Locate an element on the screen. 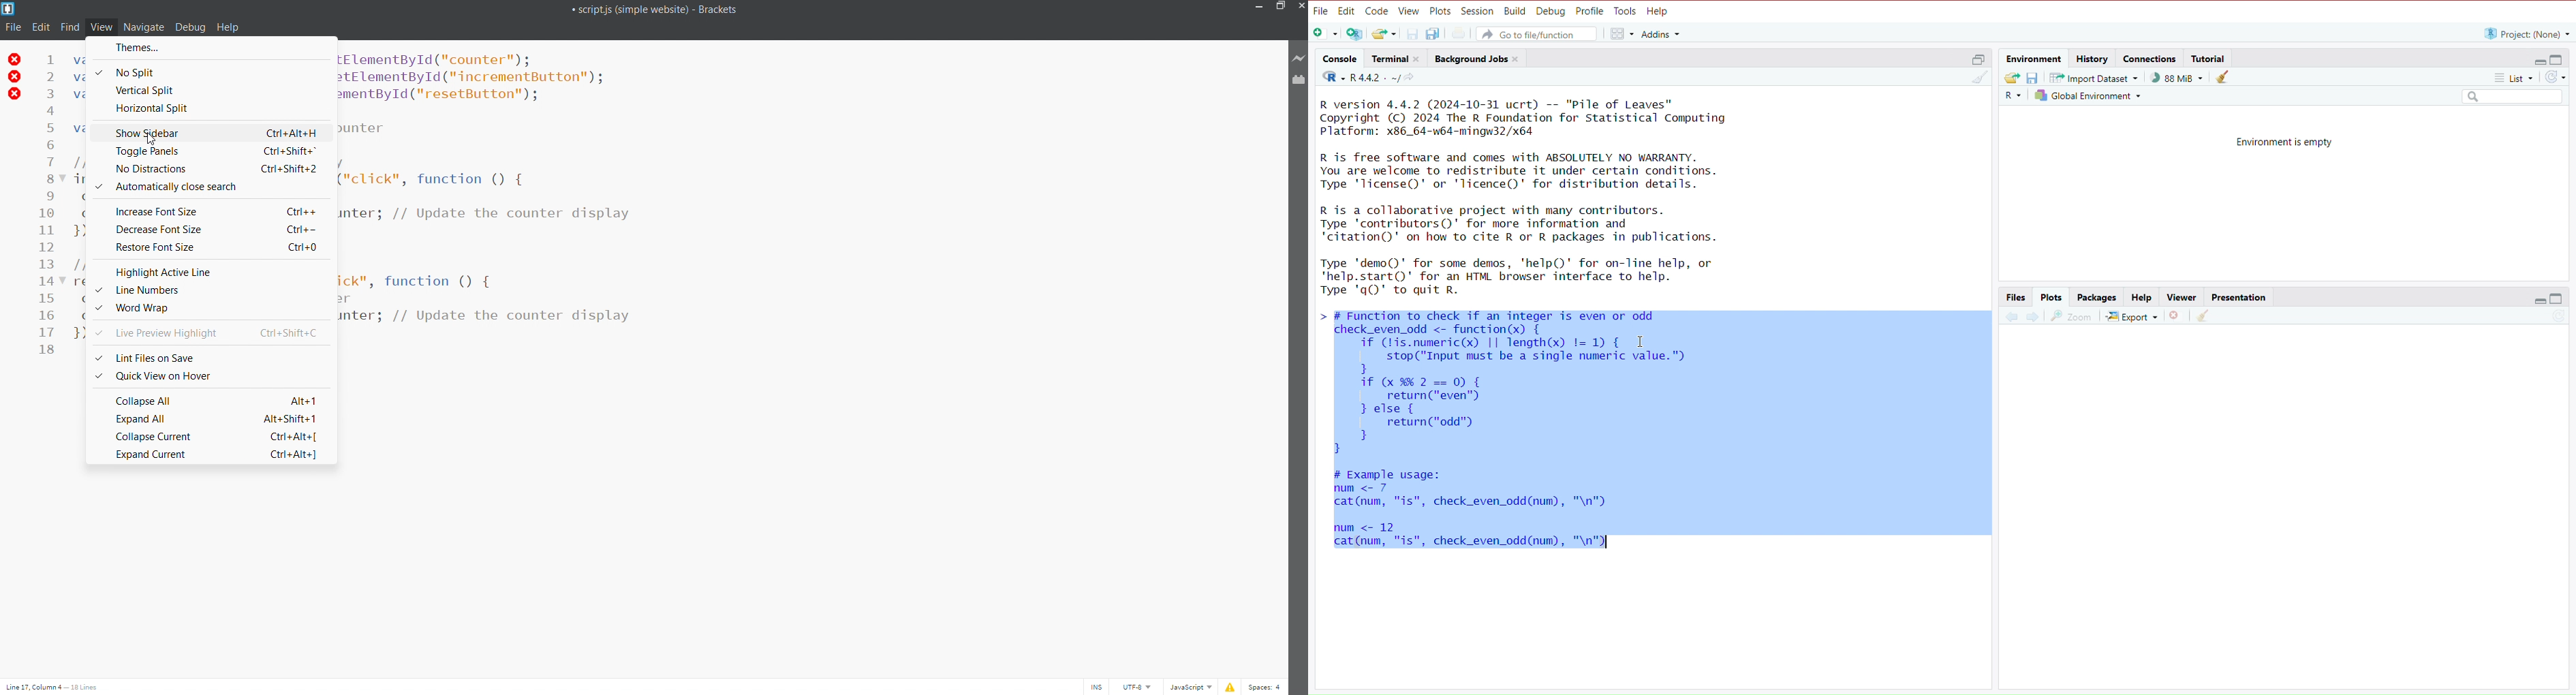 The image size is (2576, 700). packages is located at coordinates (2098, 297).